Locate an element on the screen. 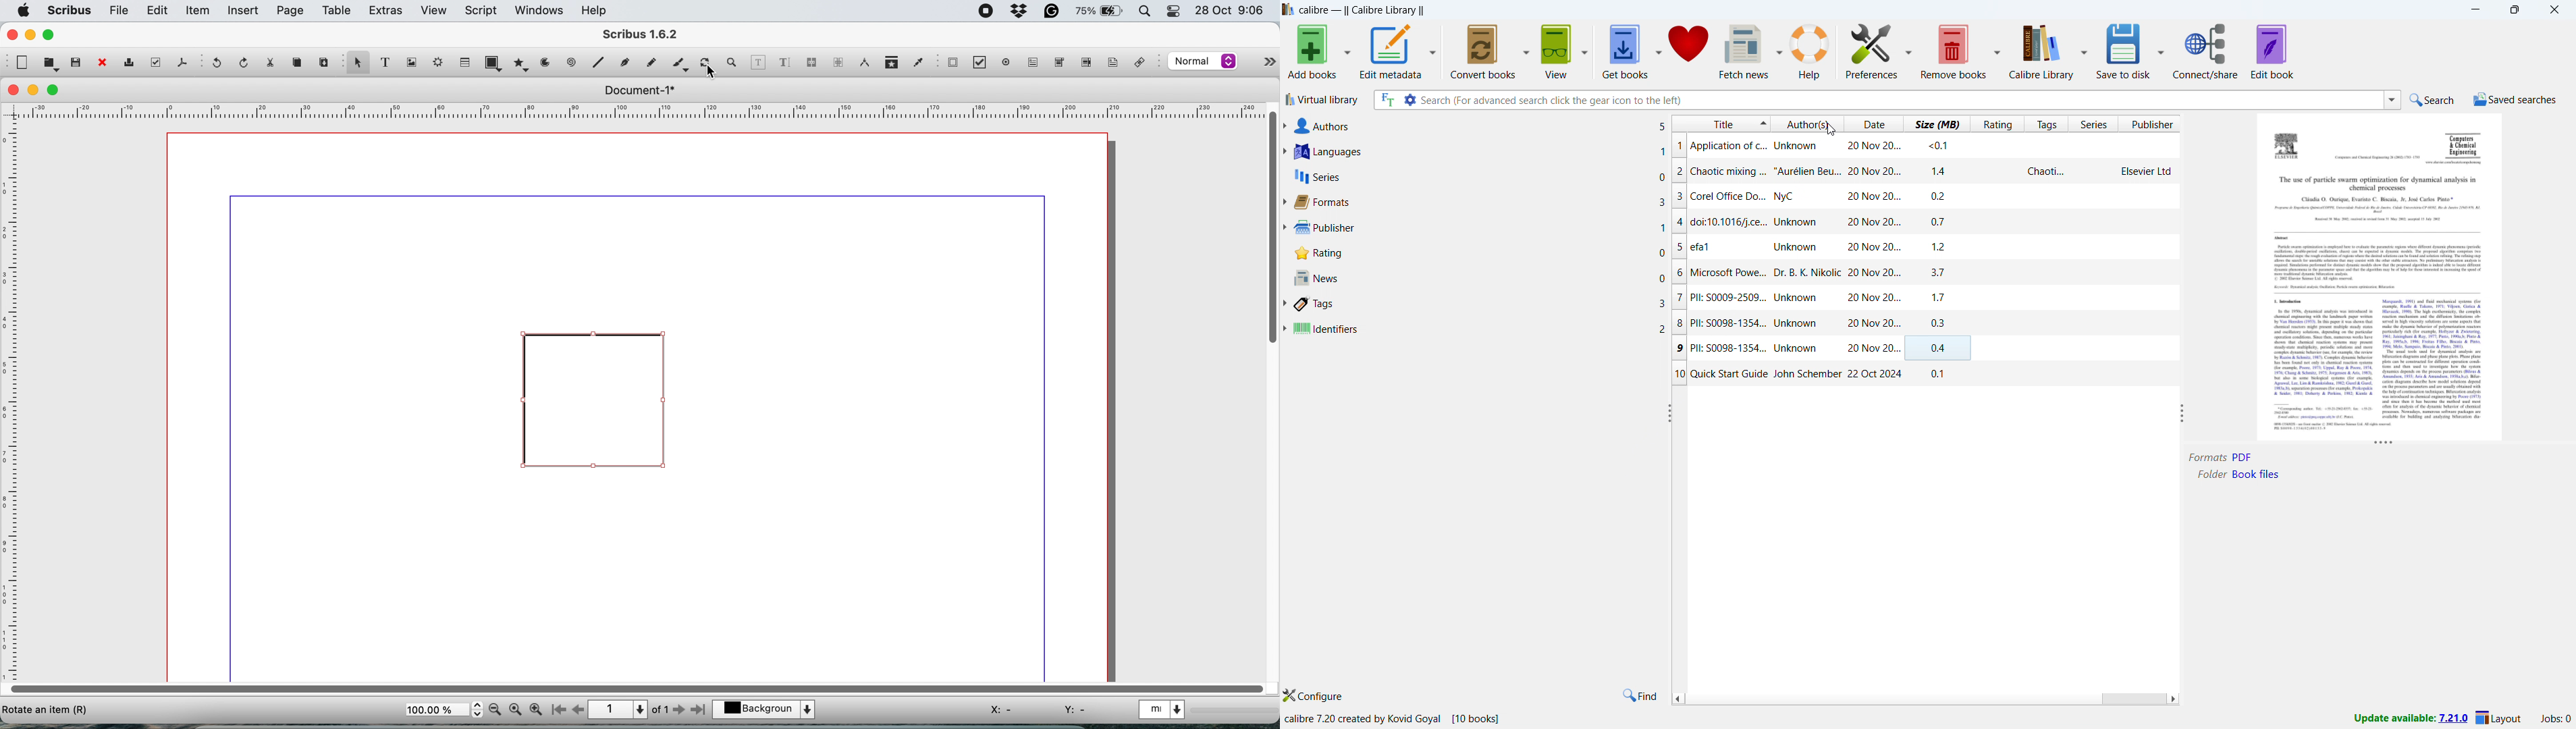 This screenshot has width=2576, height=756. sort by size is located at coordinates (1935, 124).